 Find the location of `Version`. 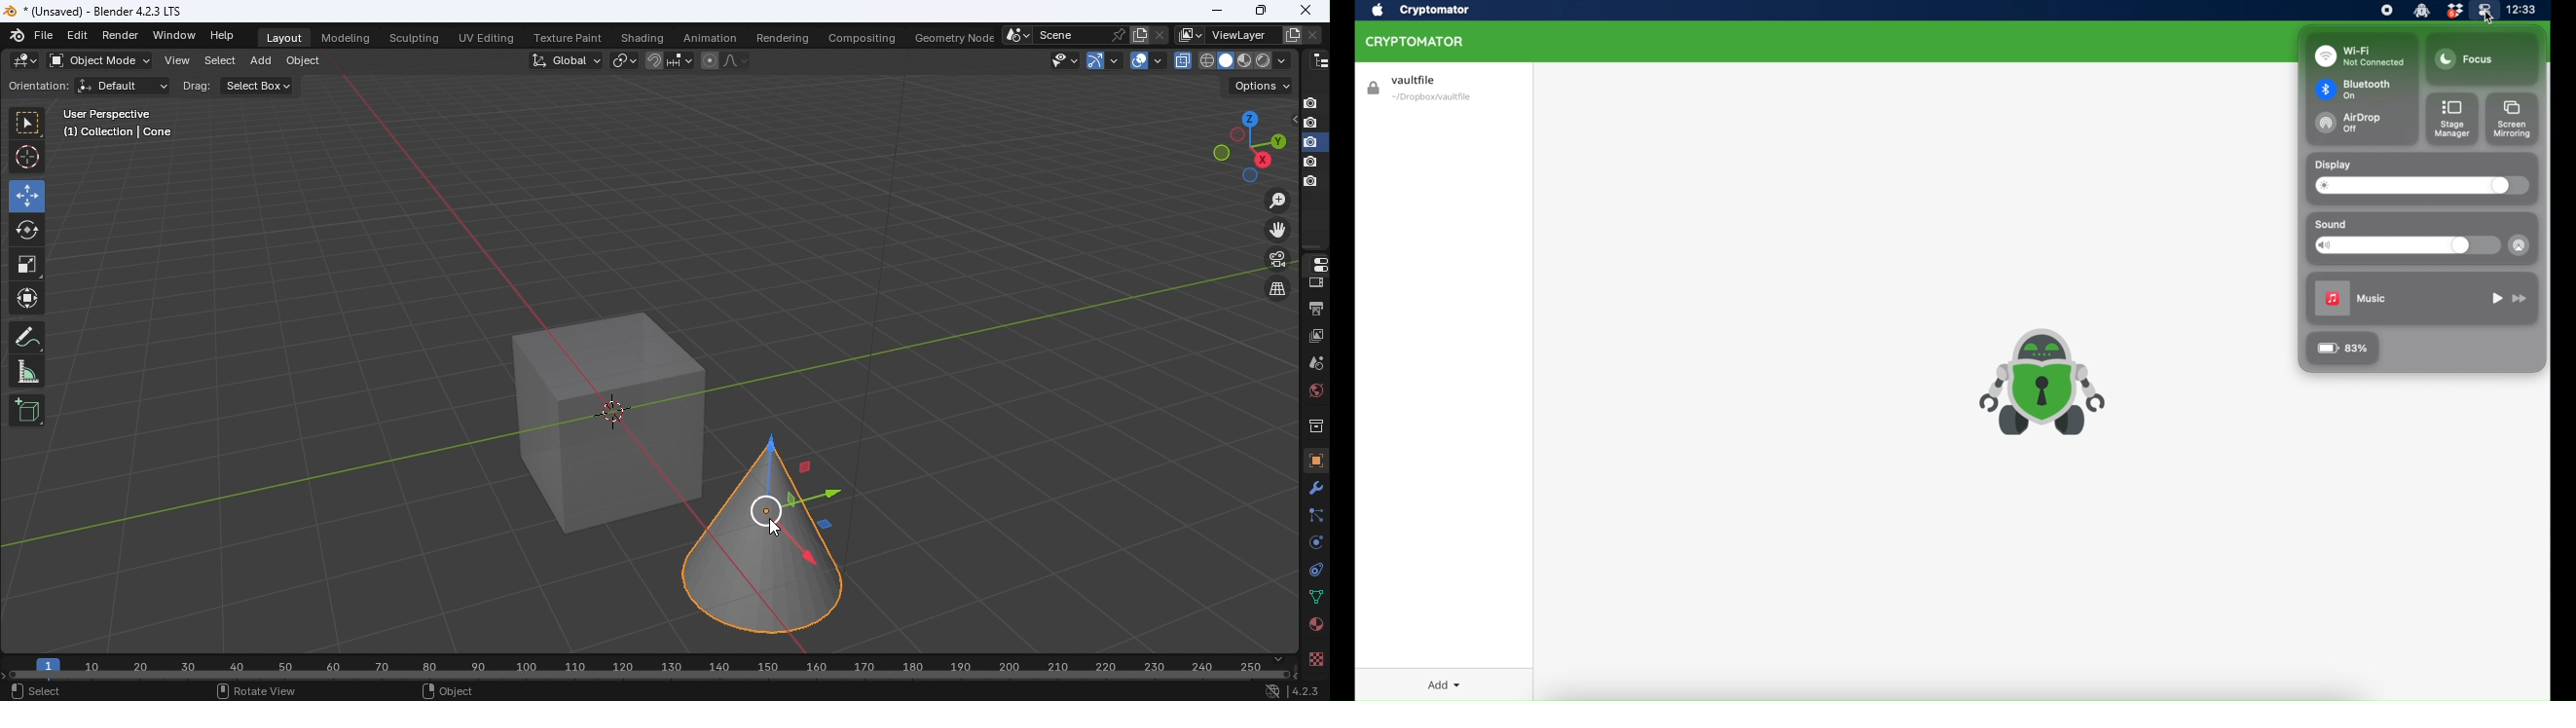

Version is located at coordinates (1306, 692).